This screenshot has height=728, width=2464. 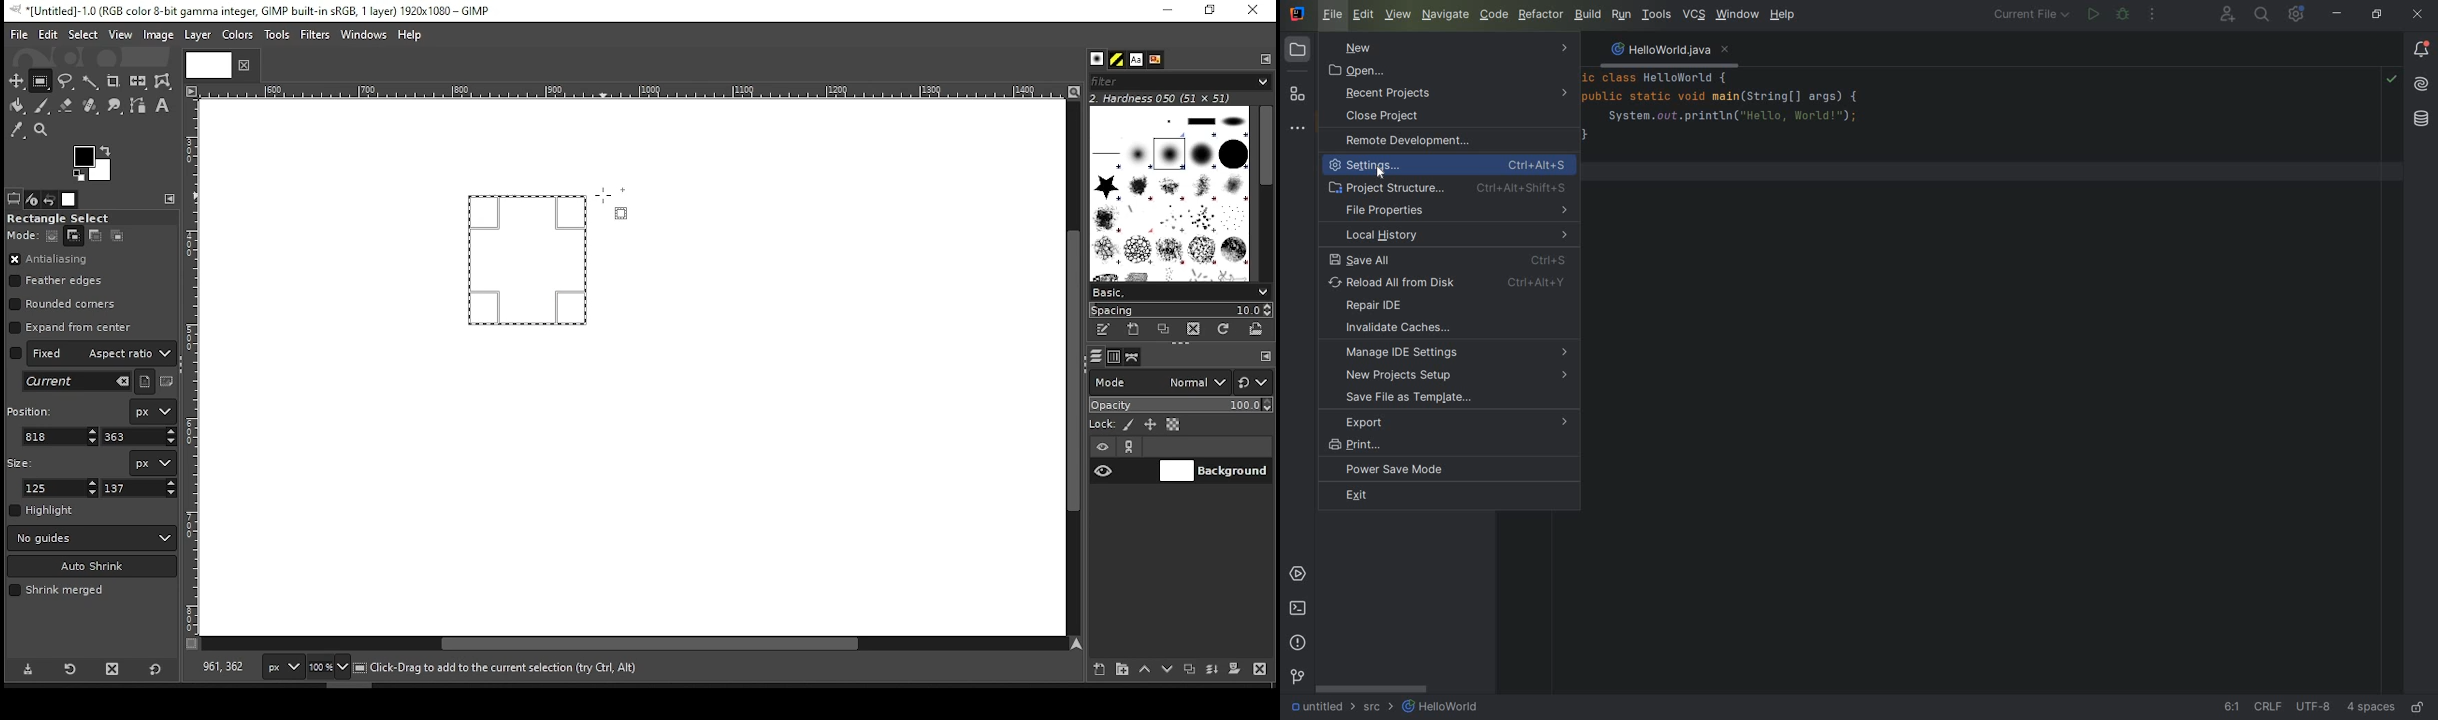 I want to click on unit, so click(x=154, y=412).